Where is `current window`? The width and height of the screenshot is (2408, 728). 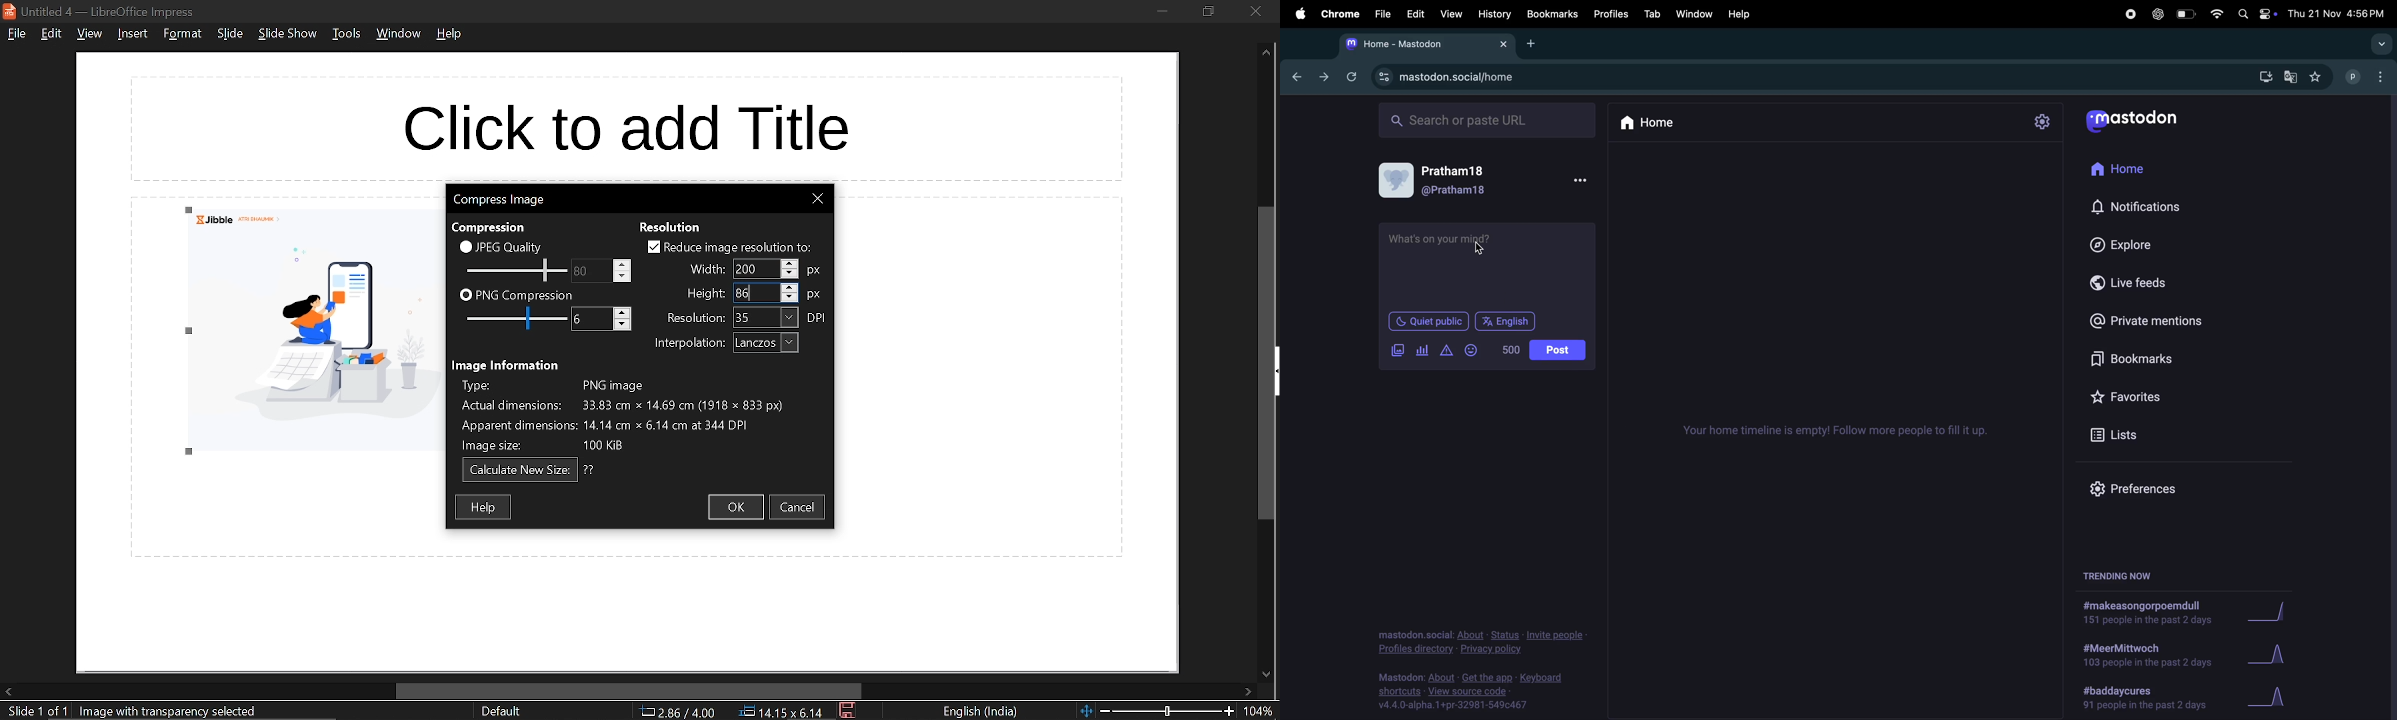
current window is located at coordinates (498, 198).